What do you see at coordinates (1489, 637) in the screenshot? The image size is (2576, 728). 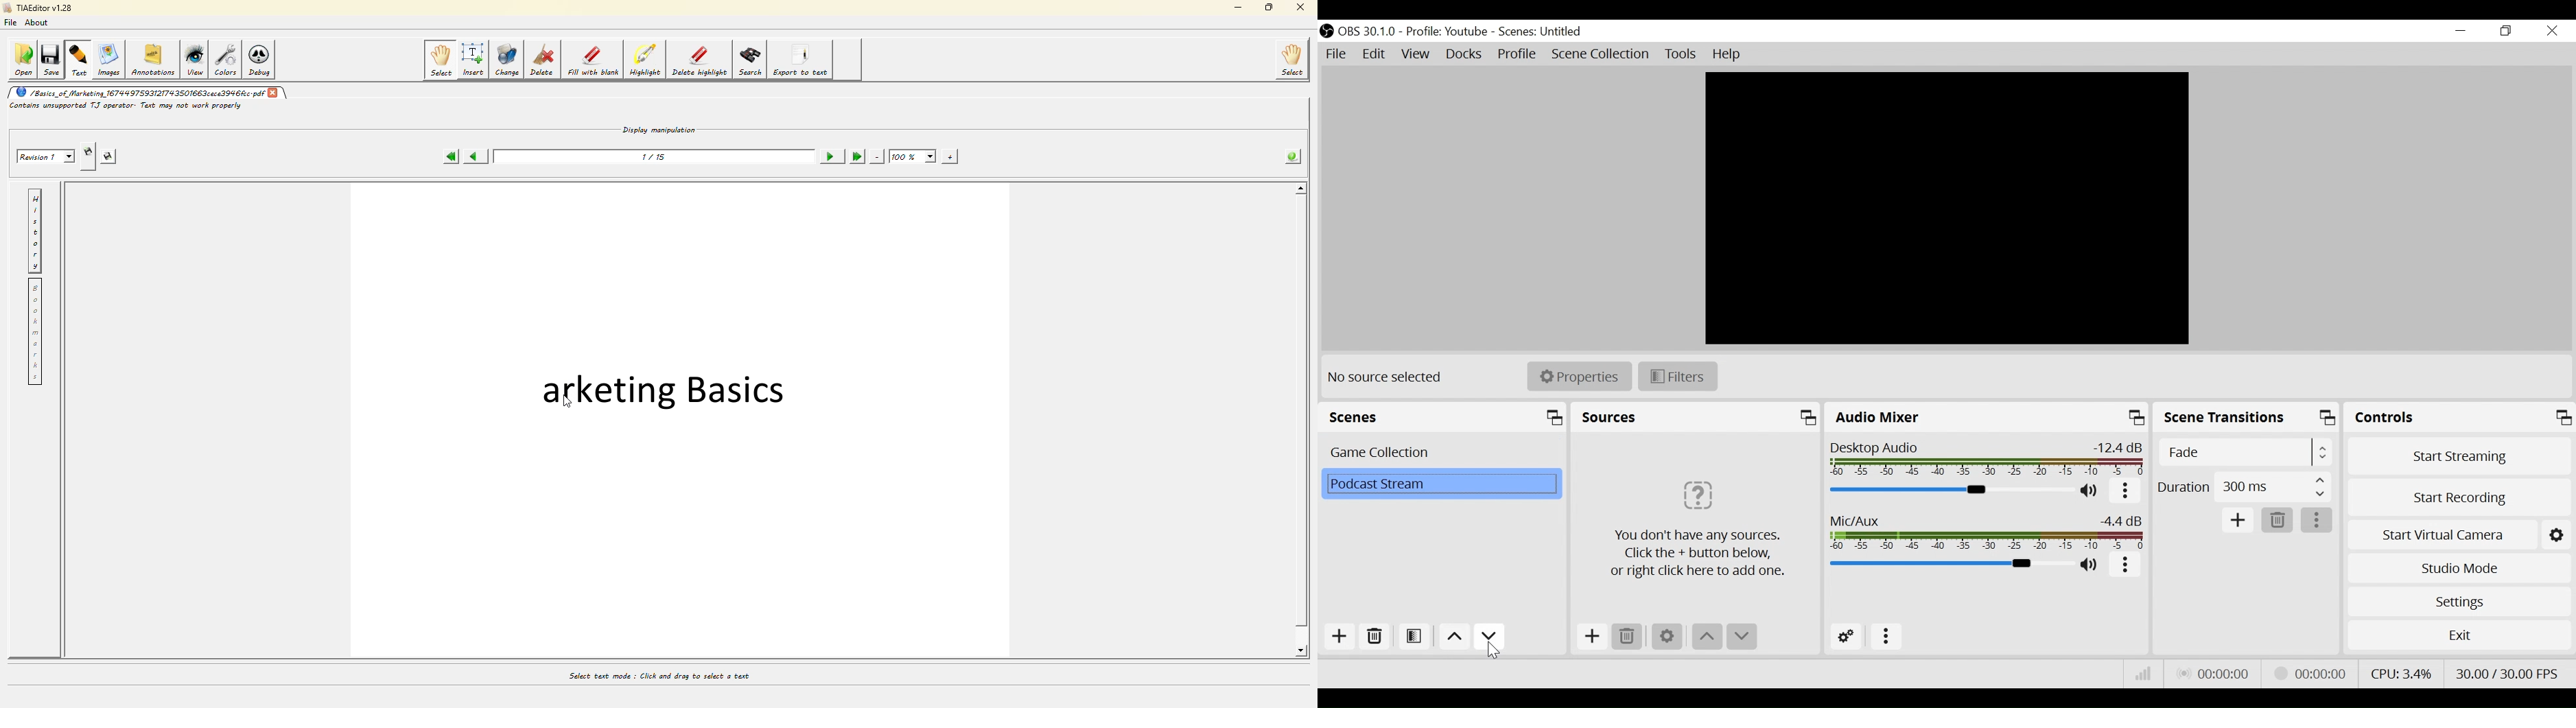 I see `Move down` at bounding box center [1489, 637].